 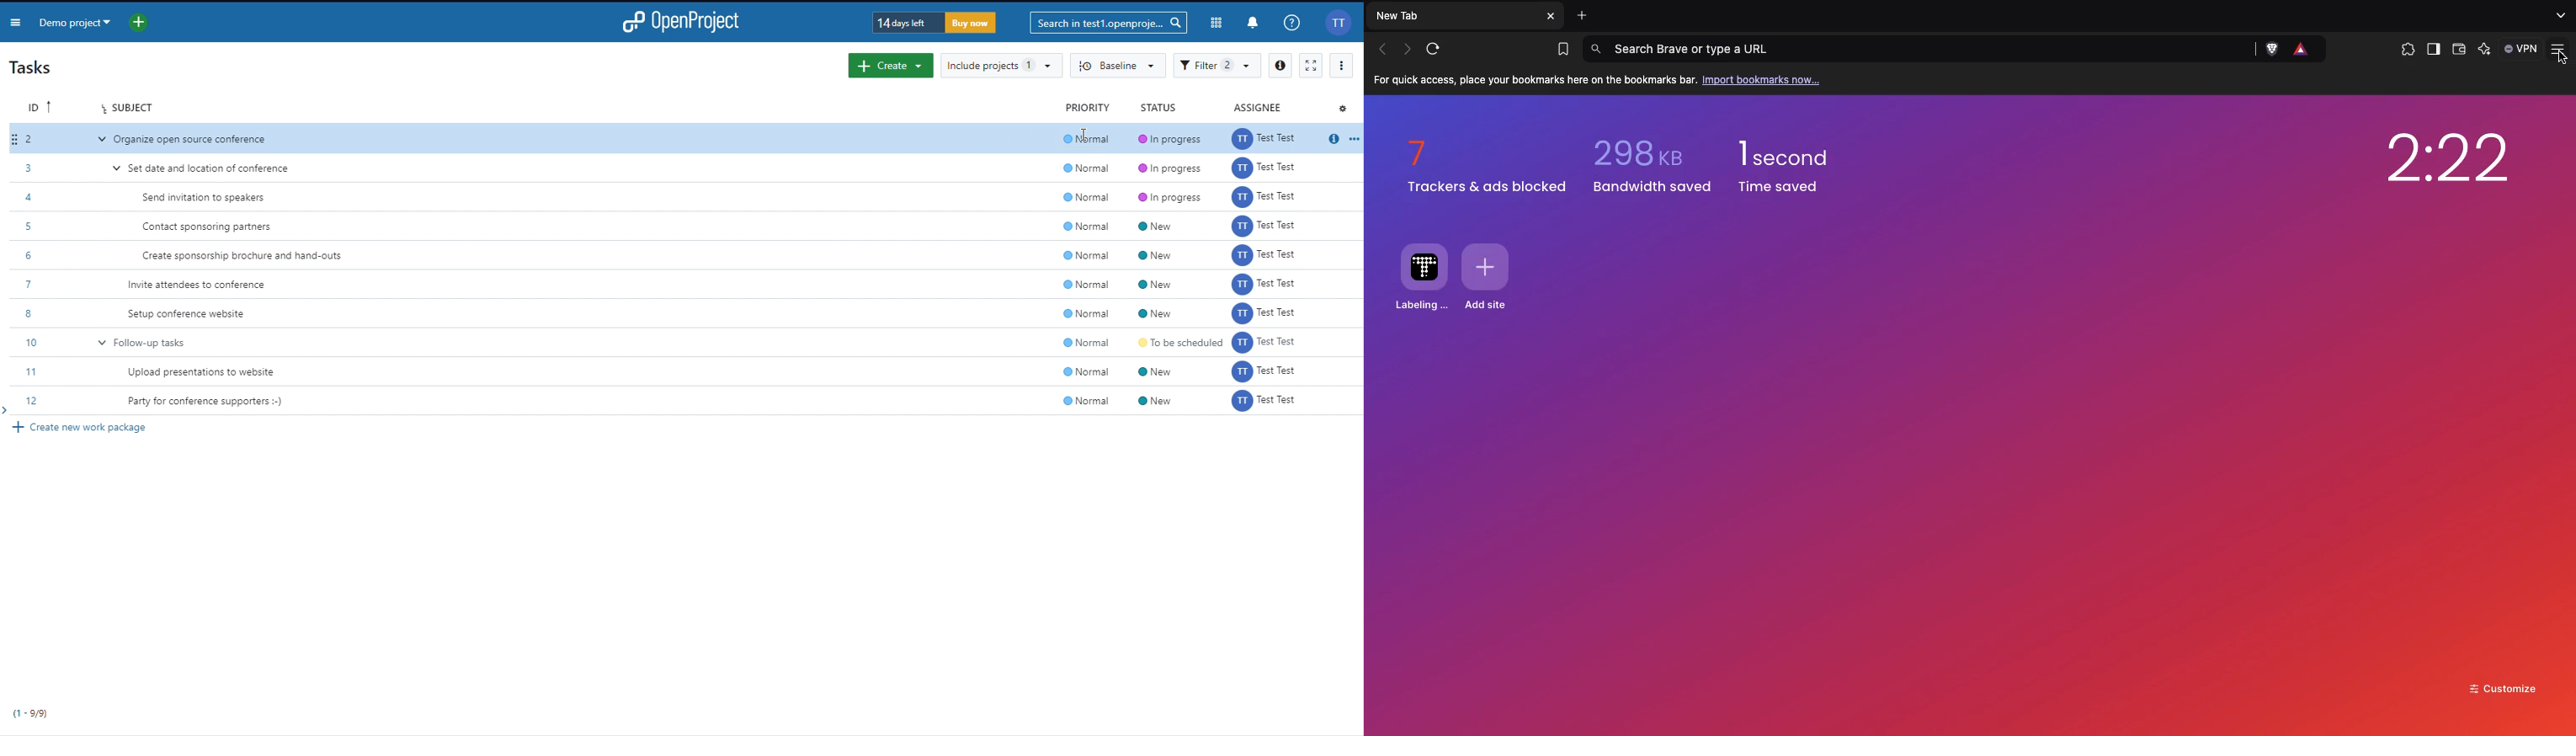 What do you see at coordinates (1342, 108) in the screenshot?
I see `Settings` at bounding box center [1342, 108].